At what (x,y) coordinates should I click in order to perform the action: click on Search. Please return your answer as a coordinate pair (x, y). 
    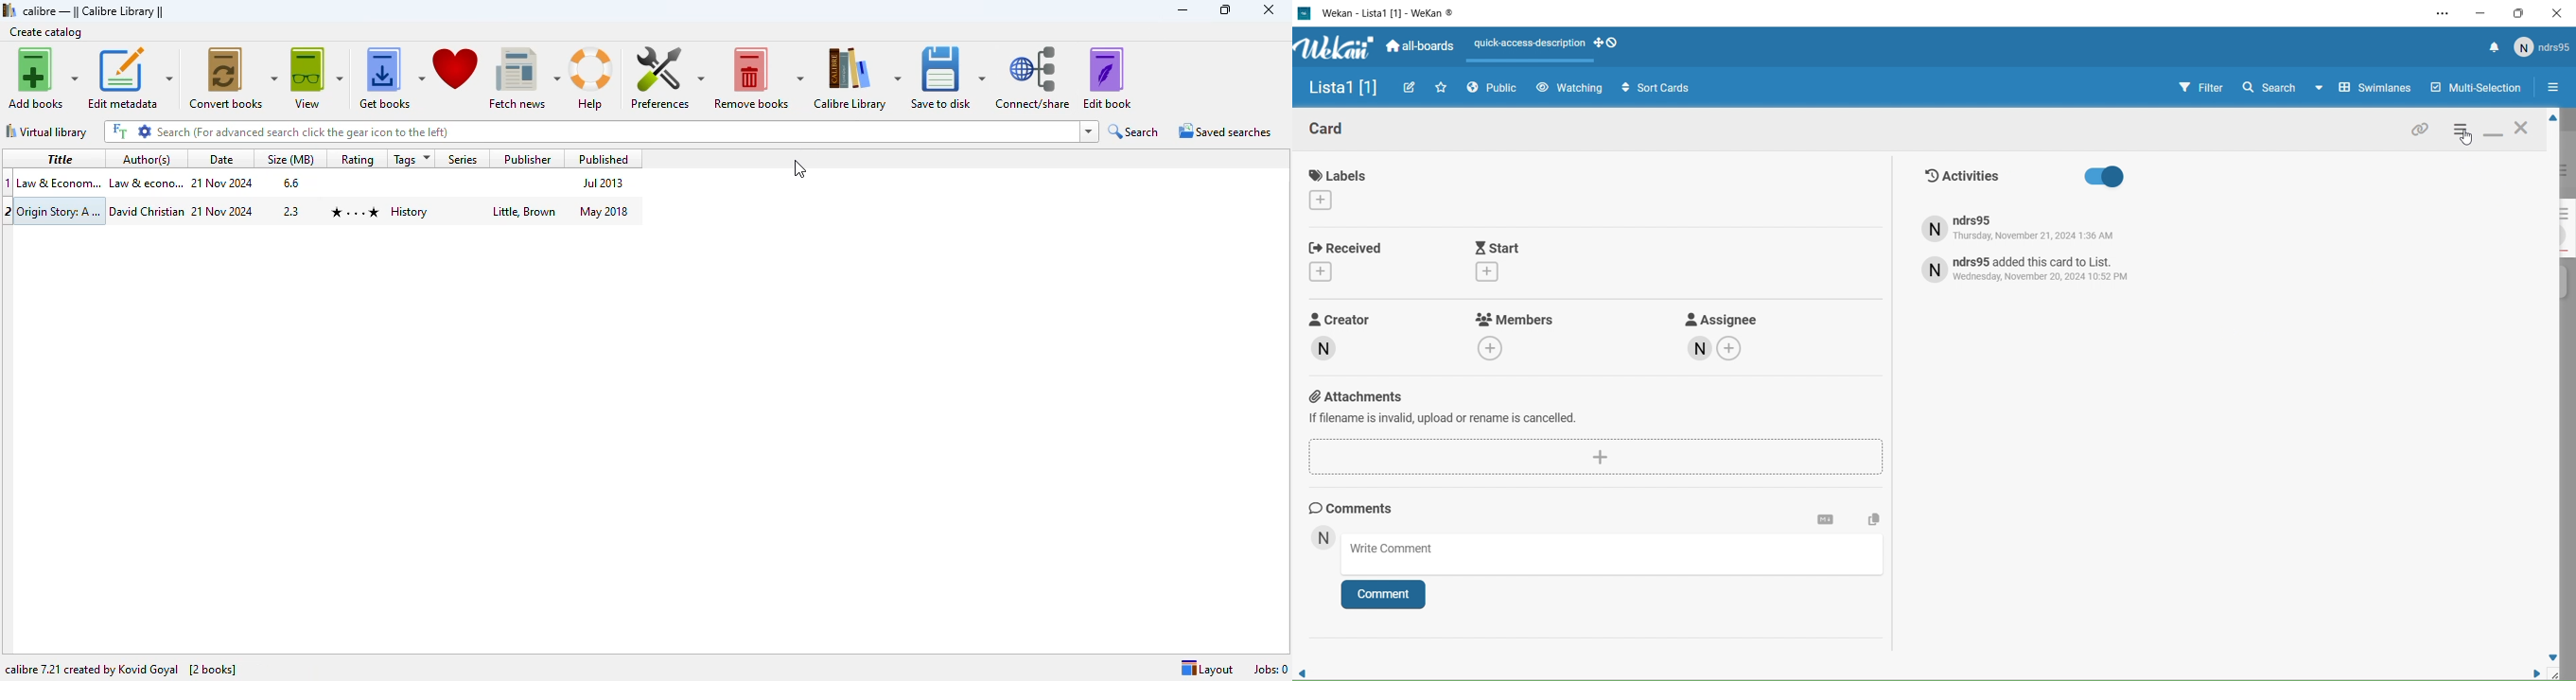
    Looking at the image, I should click on (2274, 88).